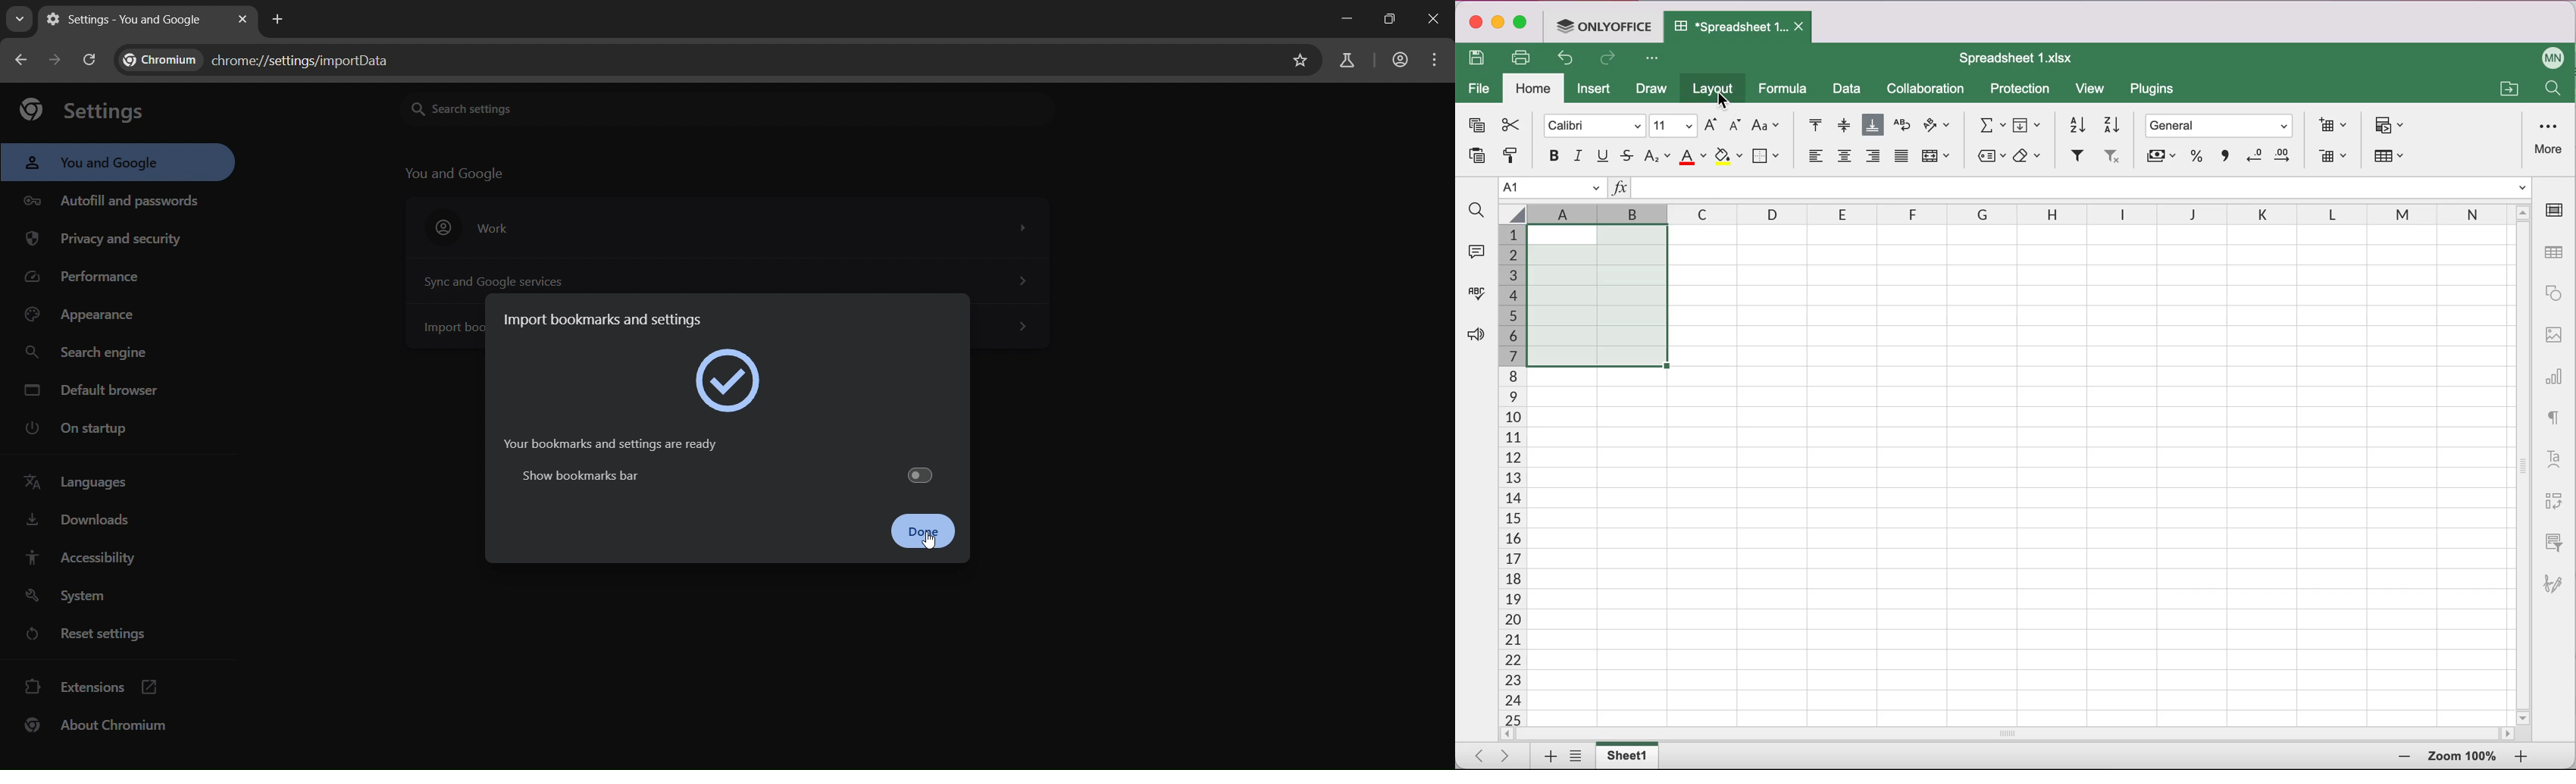  What do you see at coordinates (1509, 159) in the screenshot?
I see `copy style` at bounding box center [1509, 159].